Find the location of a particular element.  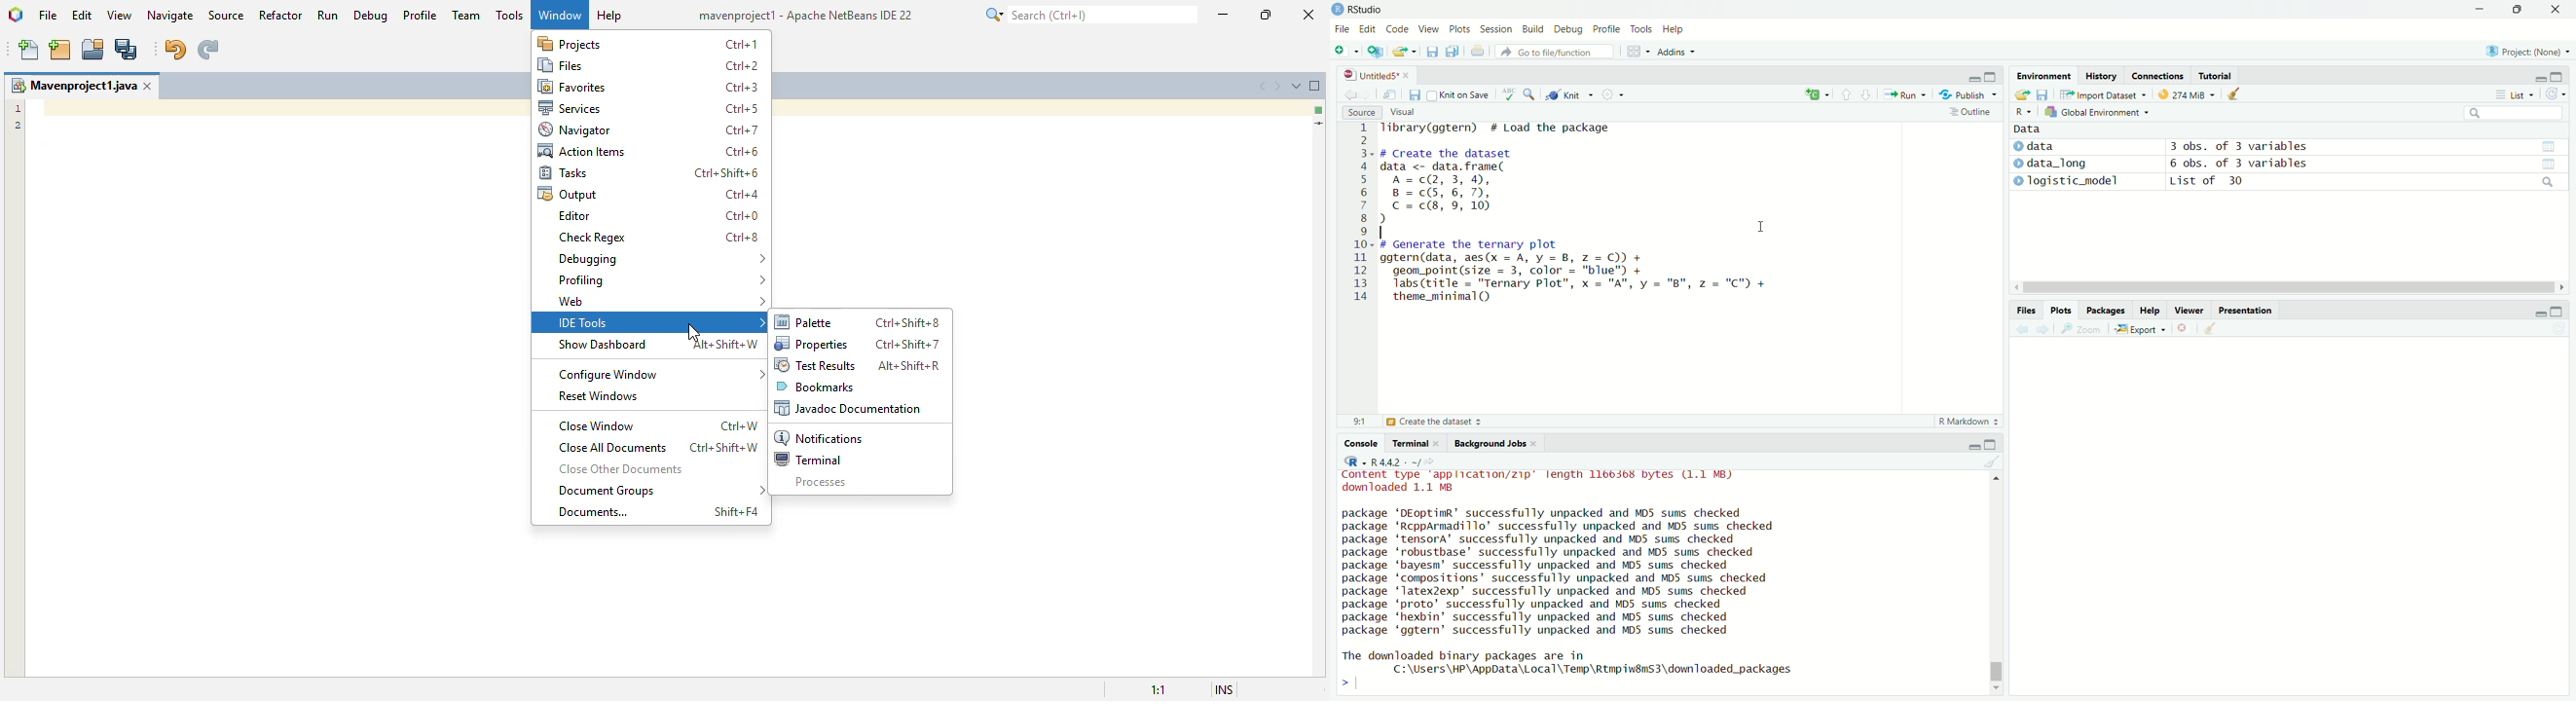

test results is located at coordinates (816, 365).